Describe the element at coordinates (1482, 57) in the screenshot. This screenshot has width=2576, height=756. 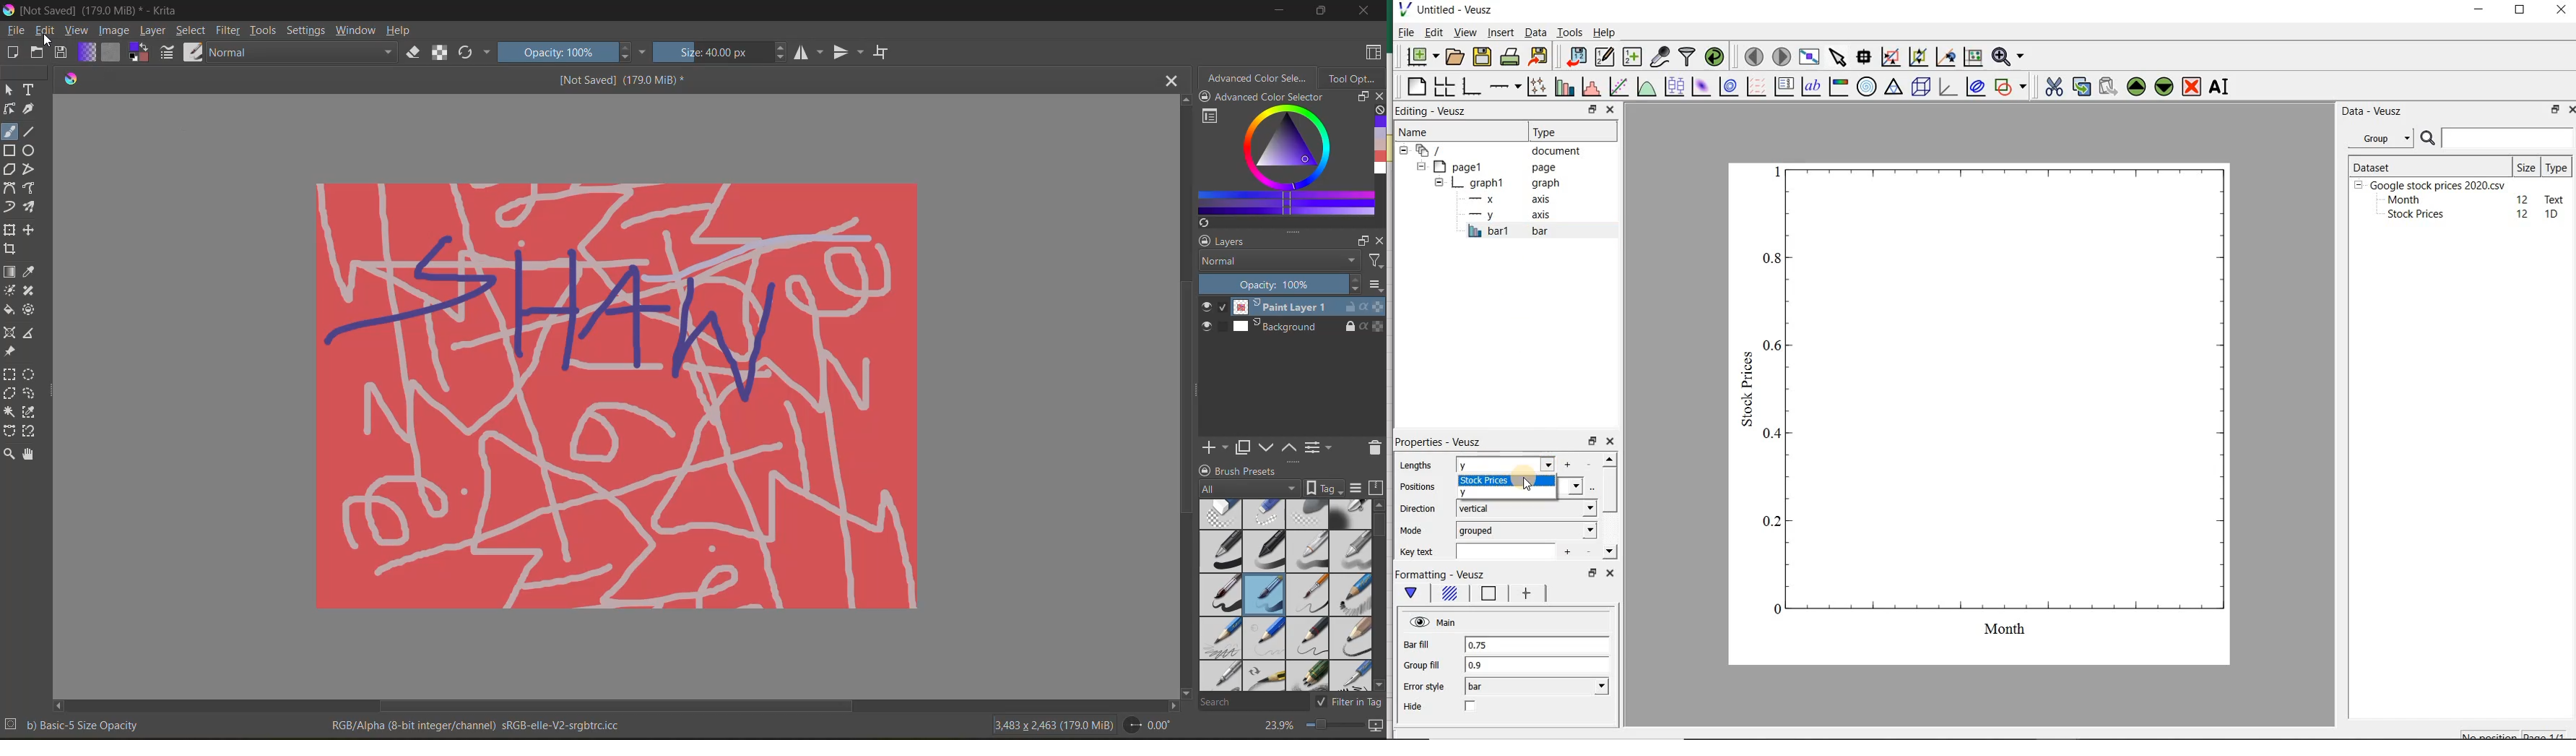
I see `save the document` at that location.